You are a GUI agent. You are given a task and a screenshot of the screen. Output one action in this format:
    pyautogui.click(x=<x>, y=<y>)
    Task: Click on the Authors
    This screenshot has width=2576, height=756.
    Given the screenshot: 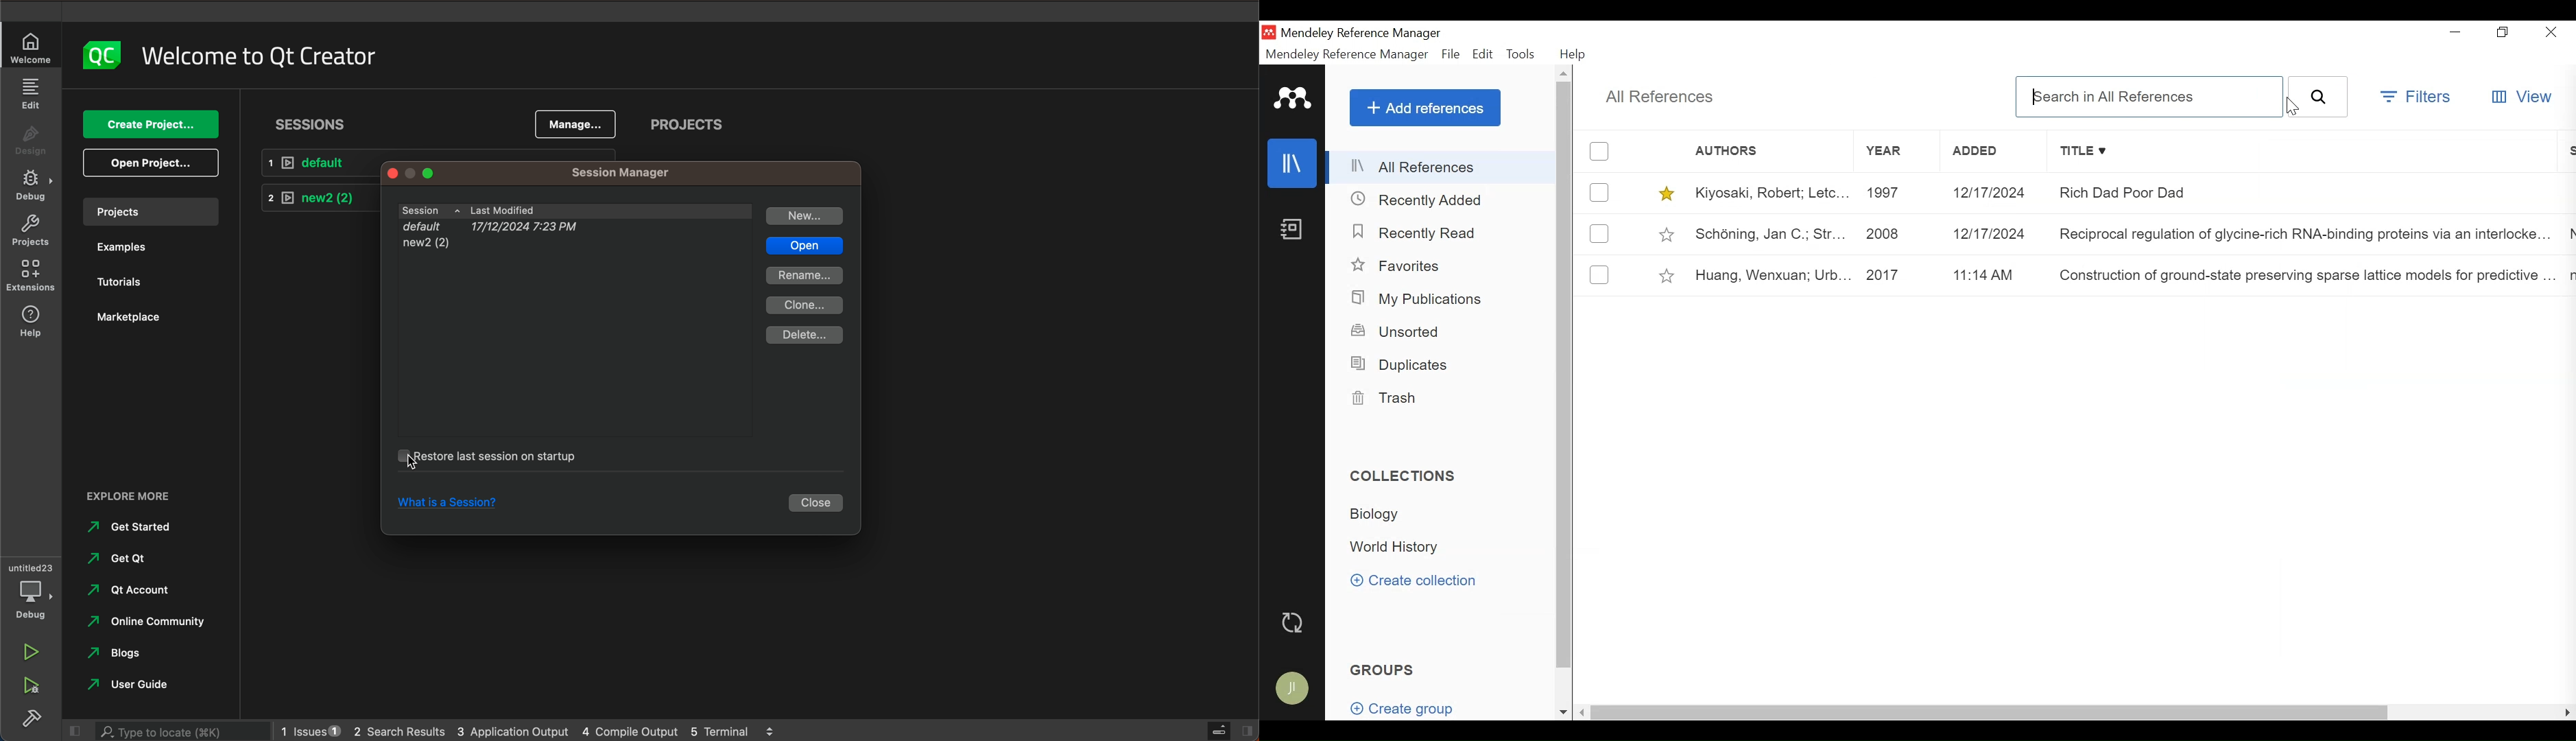 What is the action you would take?
    pyautogui.click(x=1740, y=151)
    